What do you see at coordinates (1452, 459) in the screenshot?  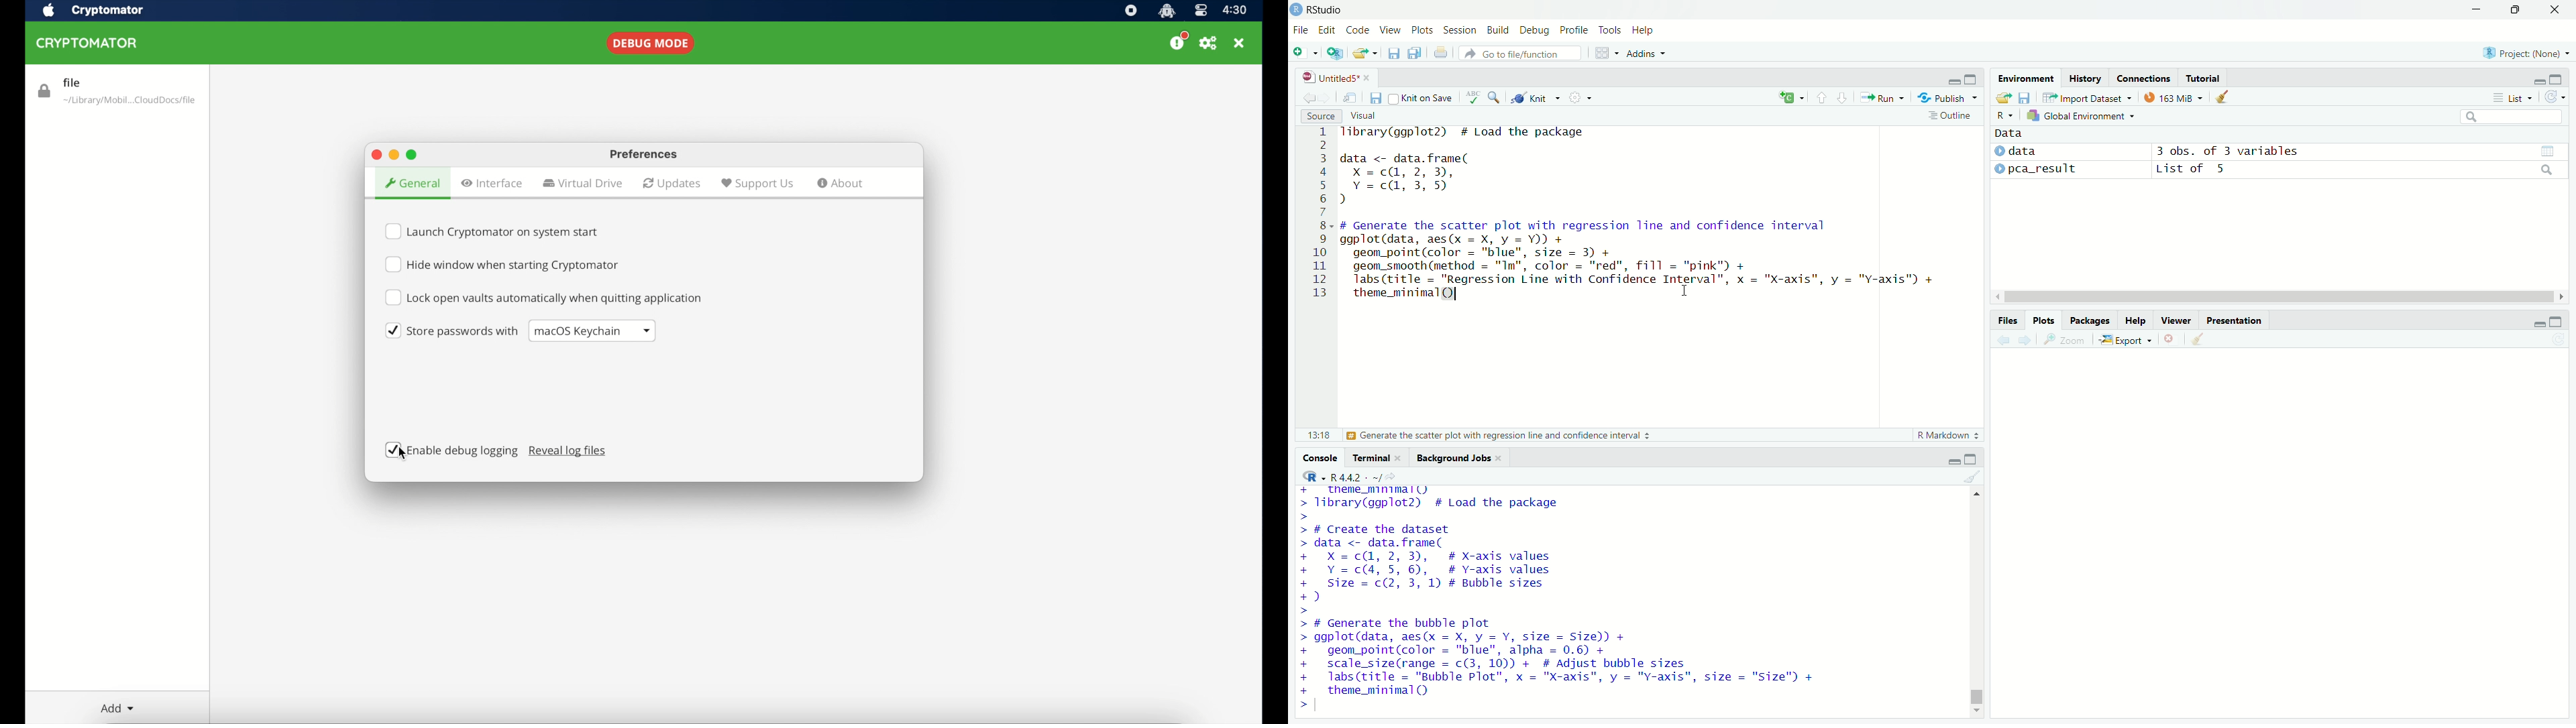 I see `Background Jobs` at bounding box center [1452, 459].